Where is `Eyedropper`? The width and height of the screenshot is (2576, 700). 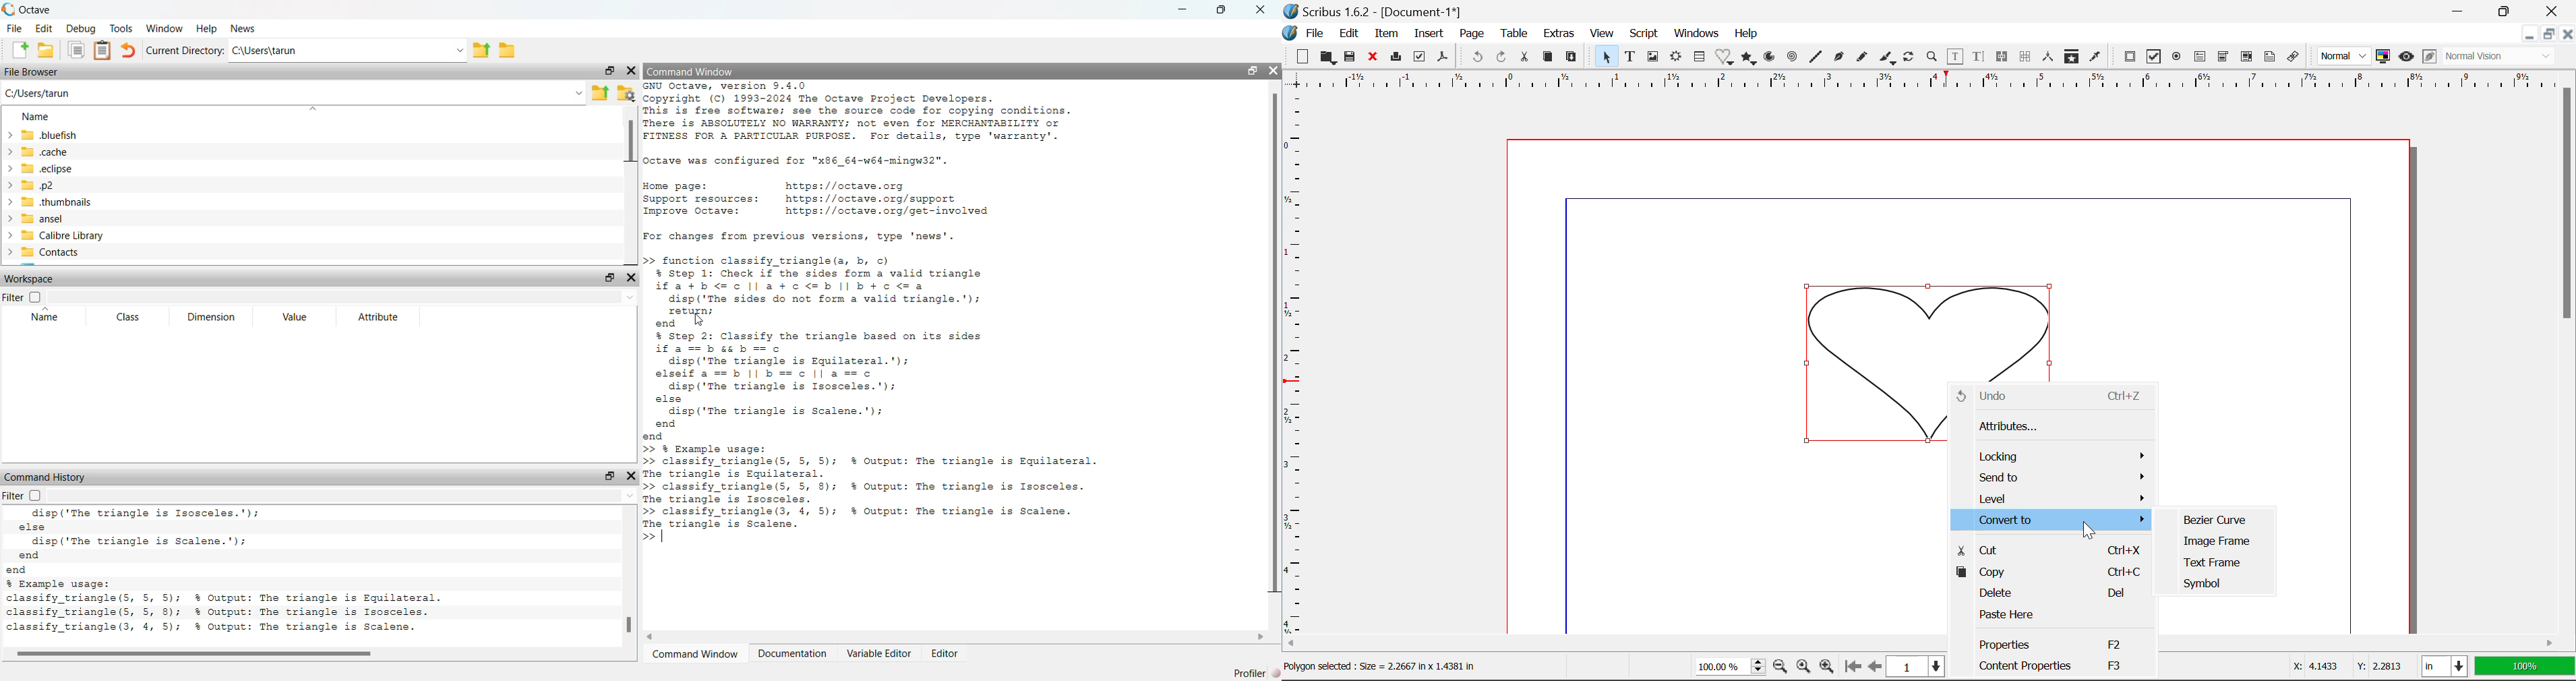 Eyedropper is located at coordinates (2095, 57).